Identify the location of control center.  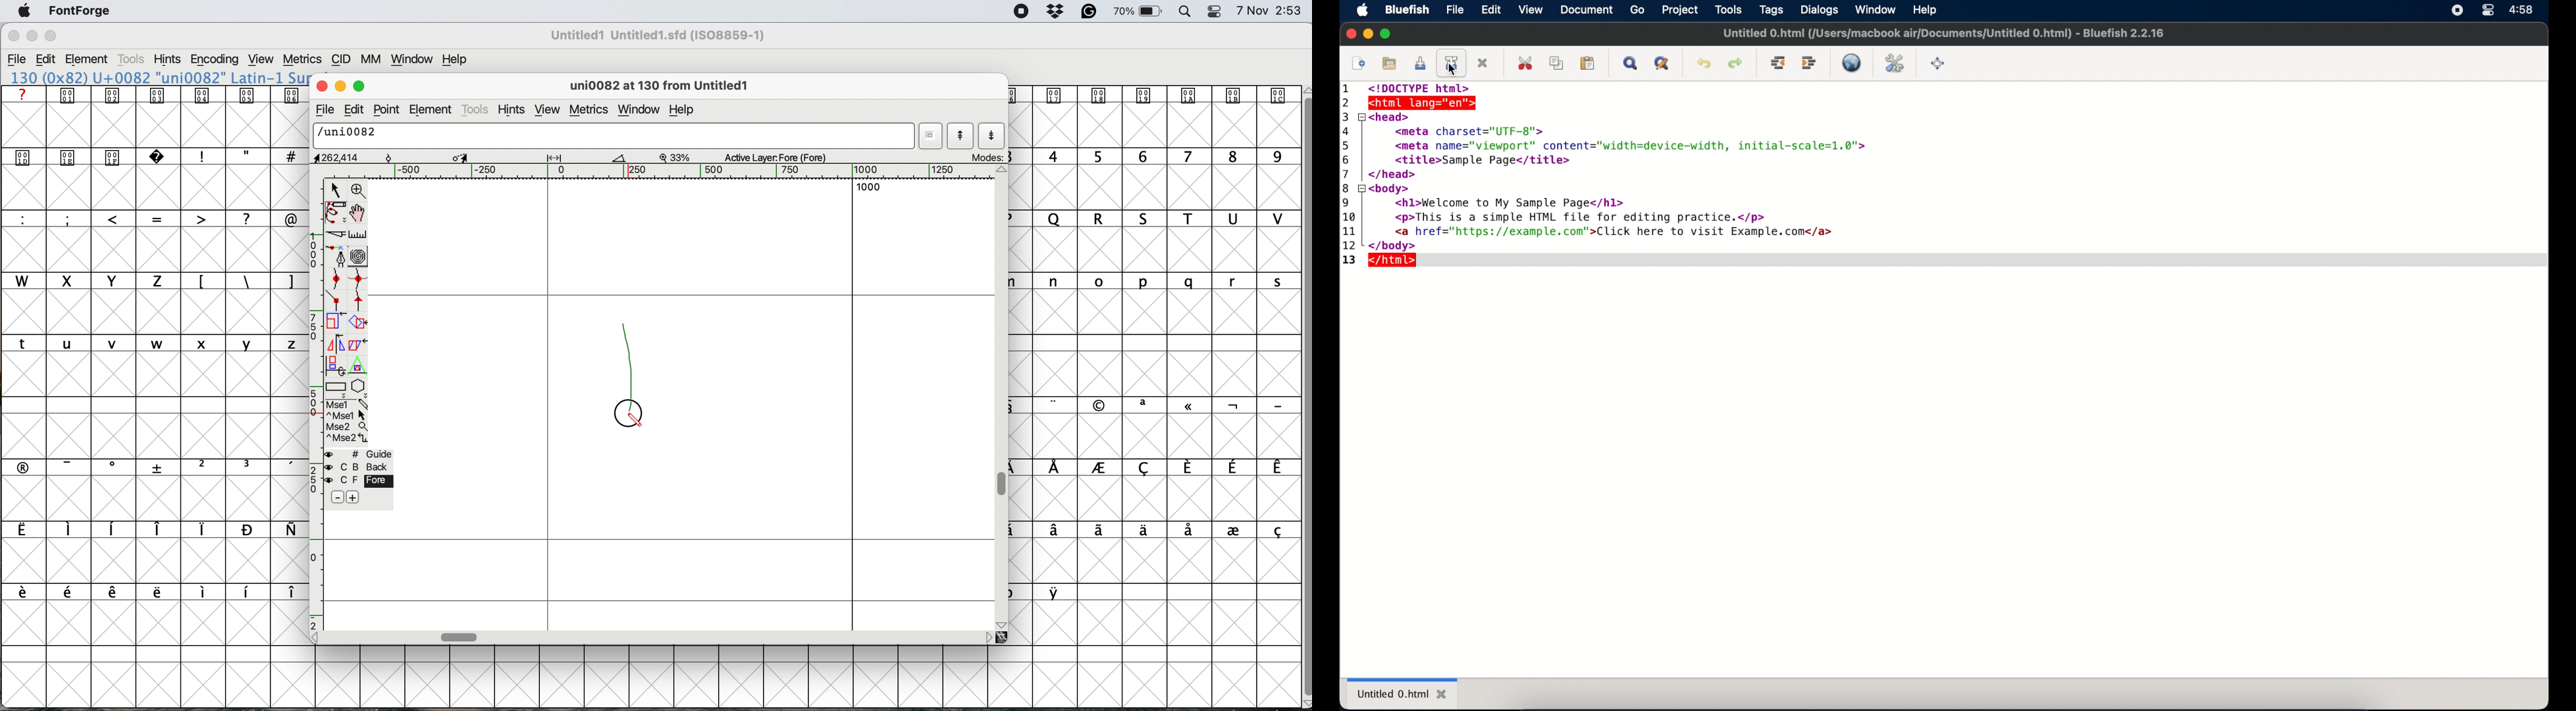
(1218, 11).